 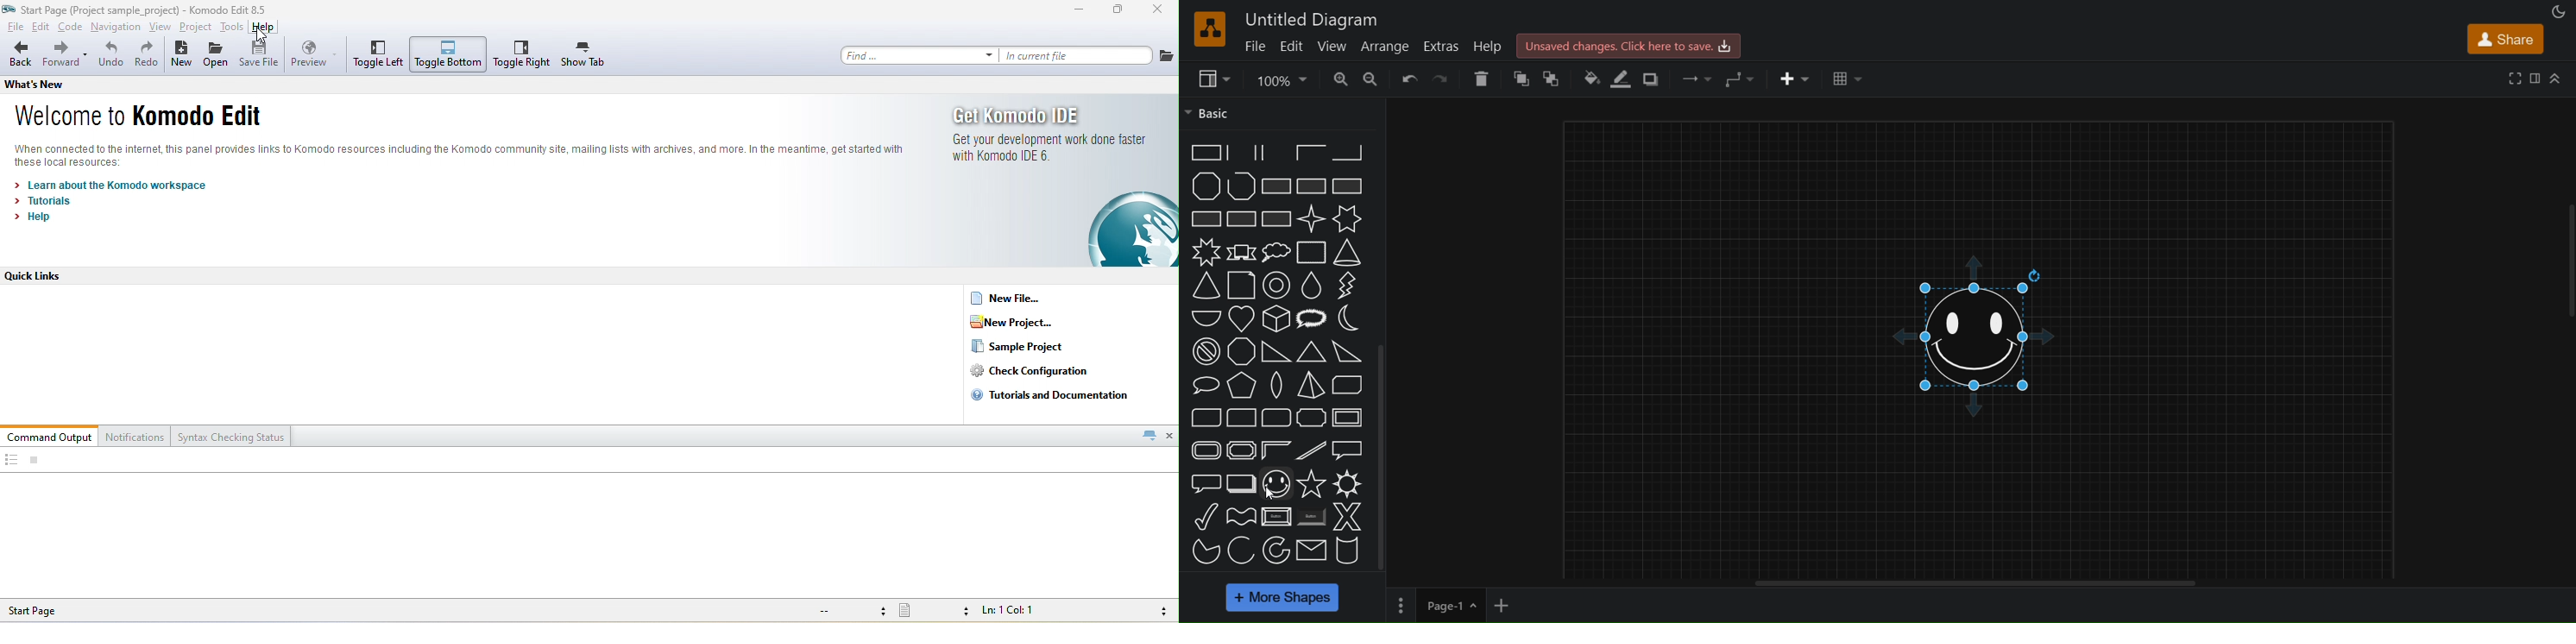 I want to click on redo, so click(x=1442, y=78).